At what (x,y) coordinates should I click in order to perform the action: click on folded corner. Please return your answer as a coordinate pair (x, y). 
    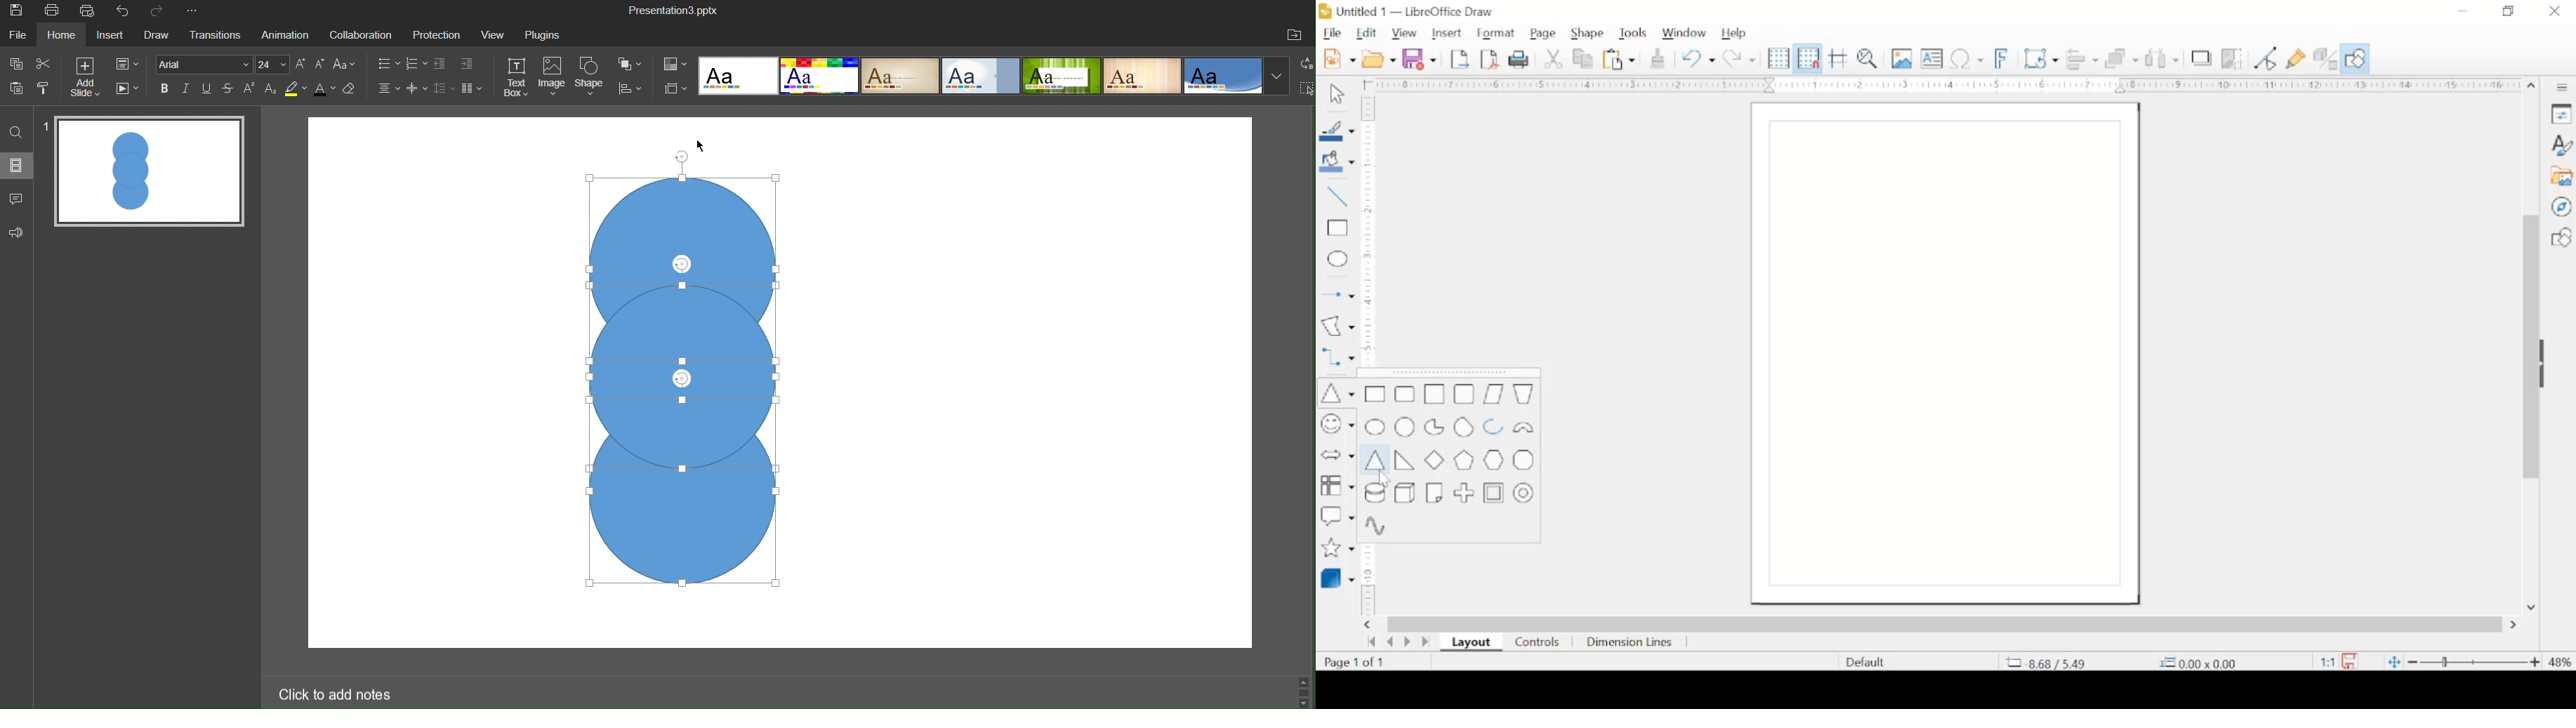
    Looking at the image, I should click on (1435, 492).